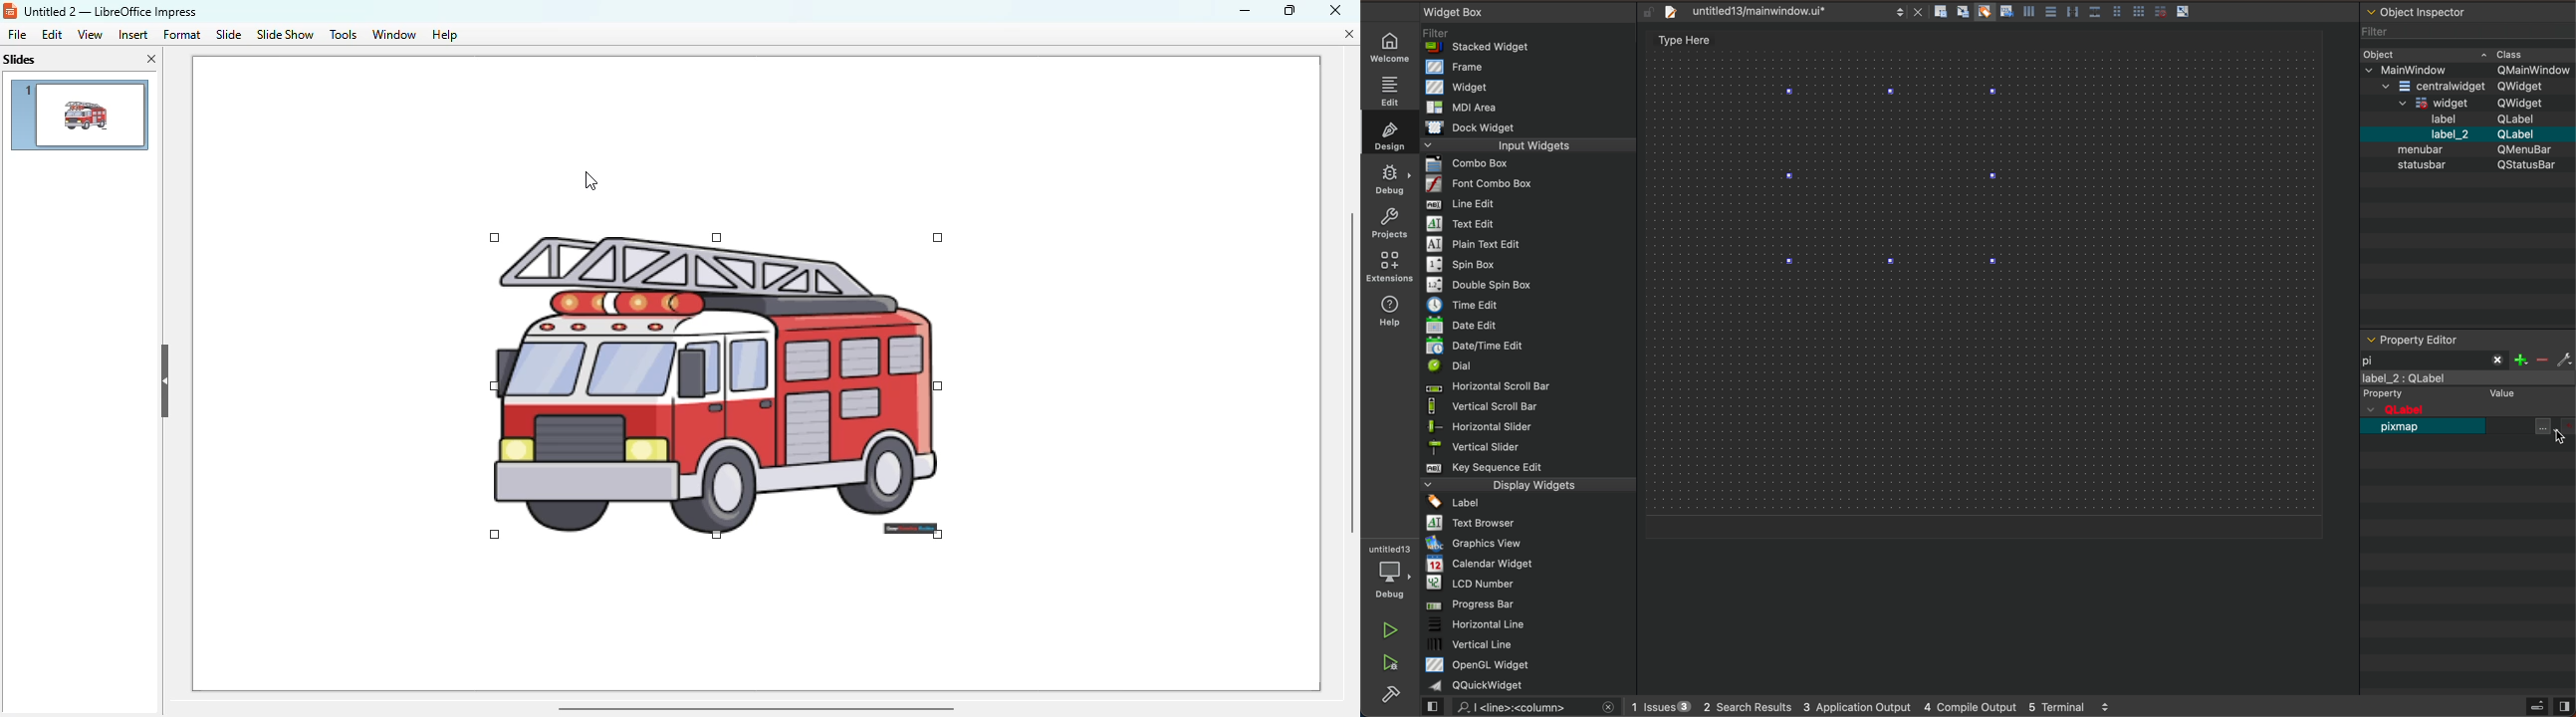 The width and height of the screenshot is (2576, 728). What do you see at coordinates (2456, 410) in the screenshot?
I see `qobject` at bounding box center [2456, 410].